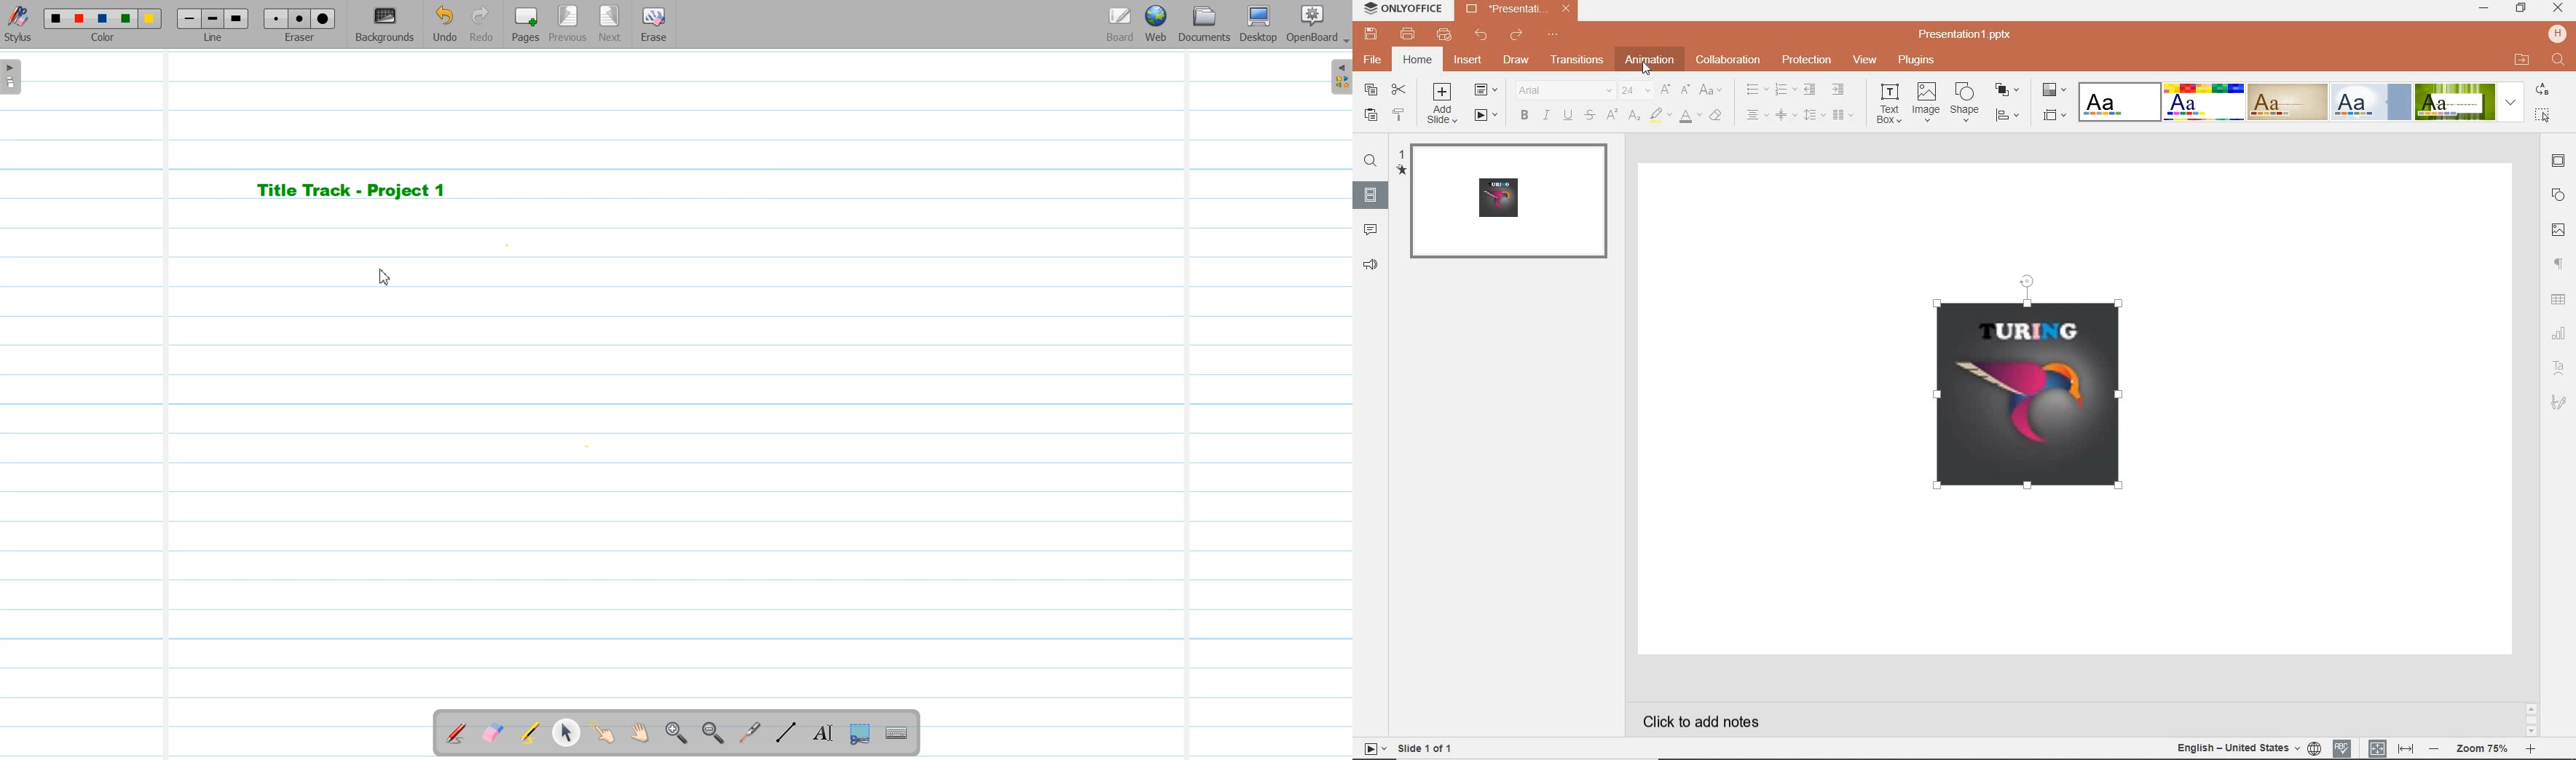  Describe the element at coordinates (2055, 116) in the screenshot. I see `select slide size` at that location.